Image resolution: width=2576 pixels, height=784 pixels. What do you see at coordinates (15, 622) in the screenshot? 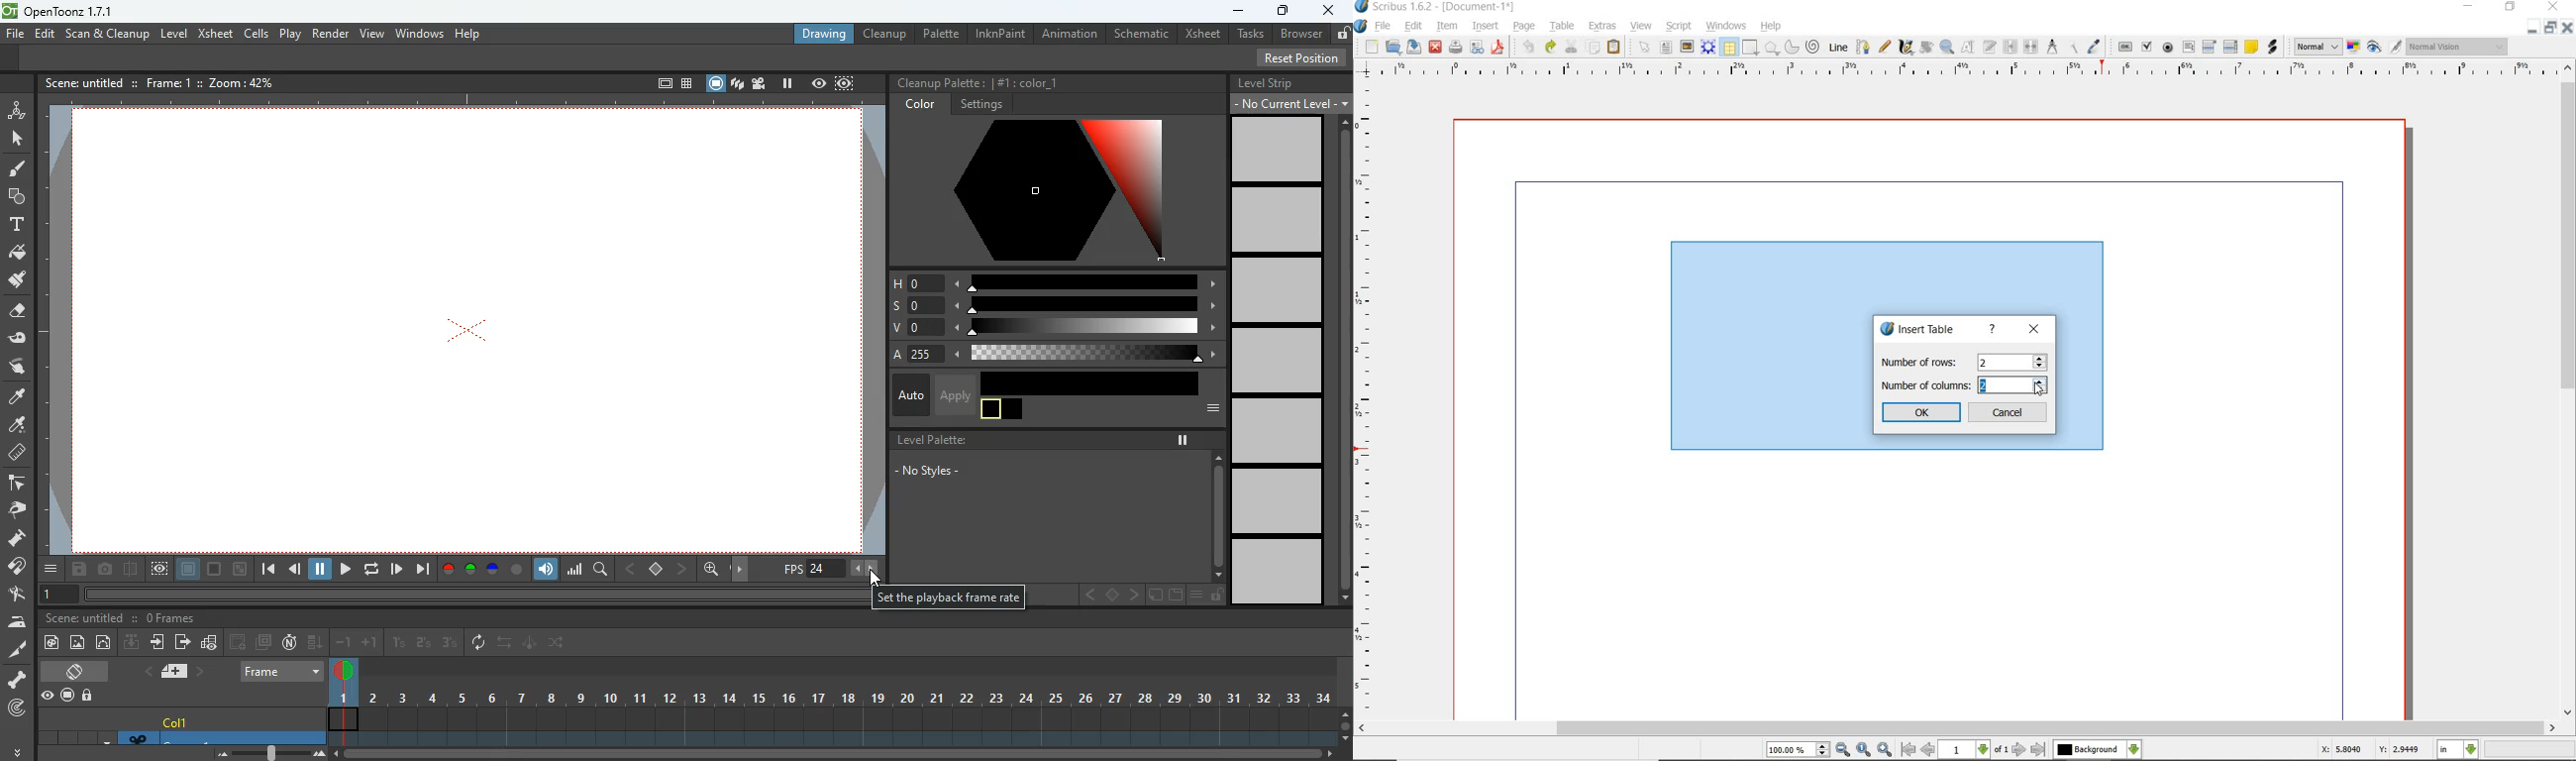
I see `iron` at bounding box center [15, 622].